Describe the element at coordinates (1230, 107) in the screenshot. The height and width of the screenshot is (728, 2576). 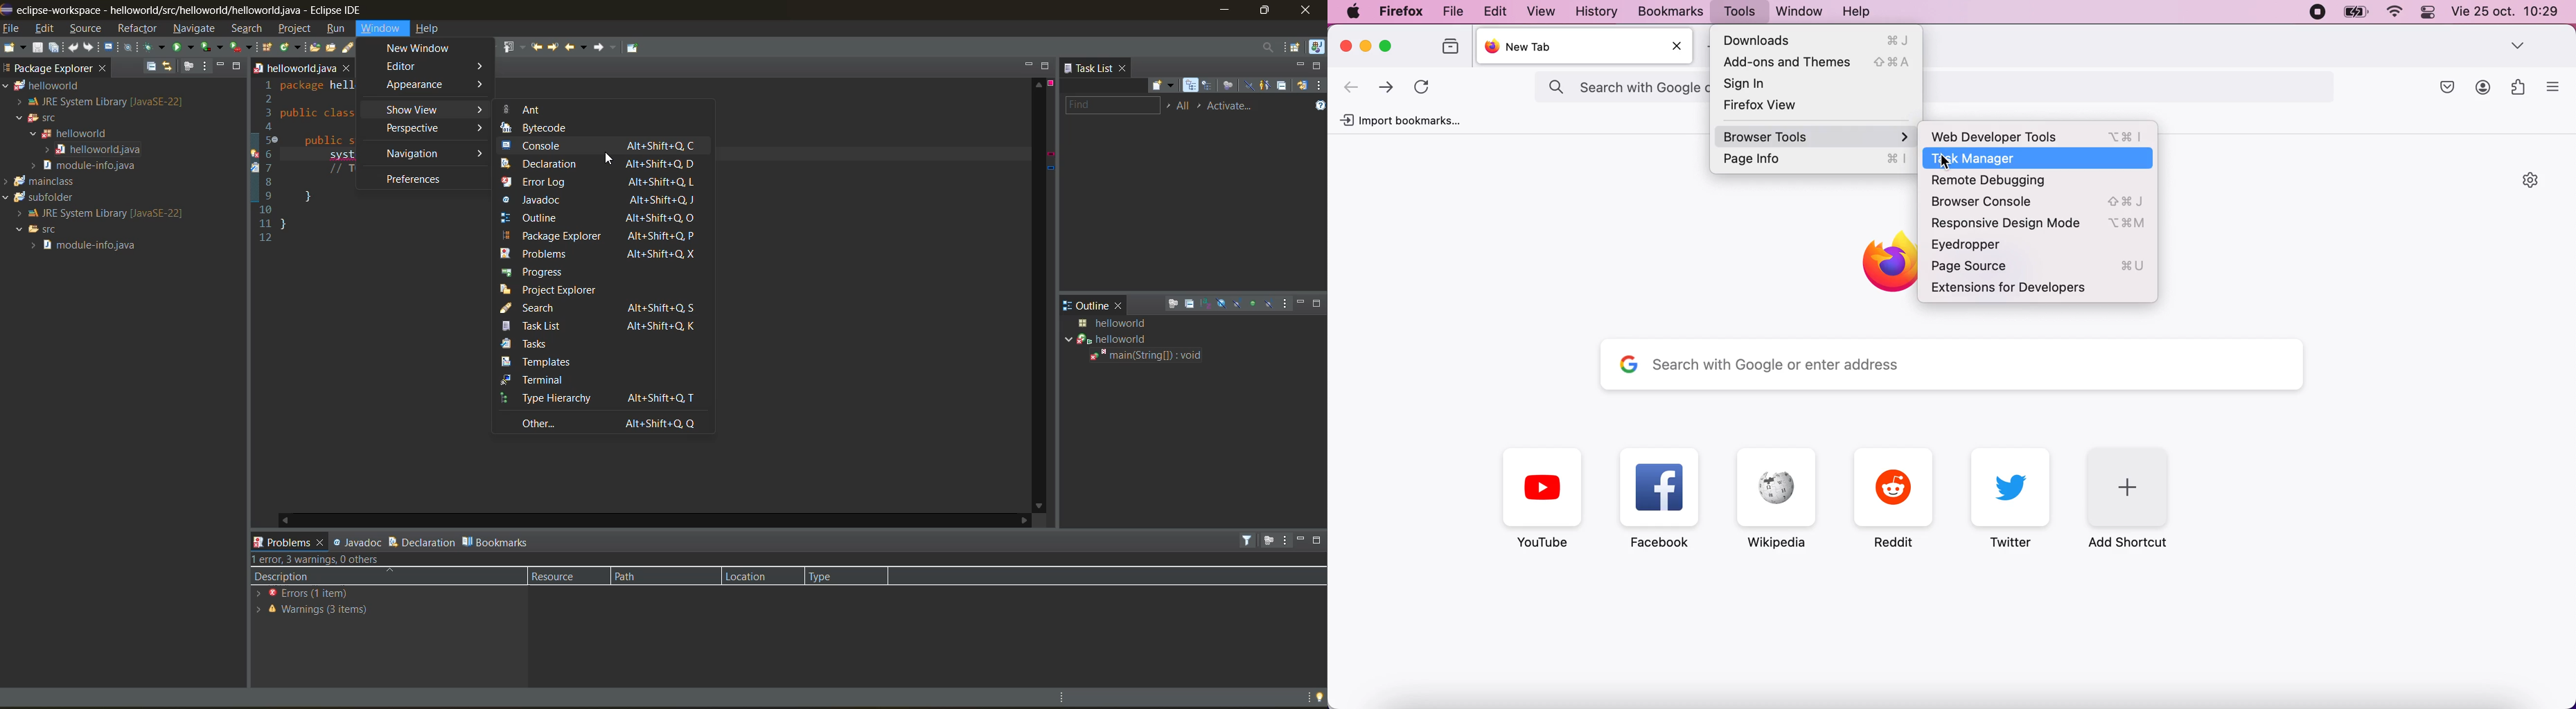
I see `activate` at that location.